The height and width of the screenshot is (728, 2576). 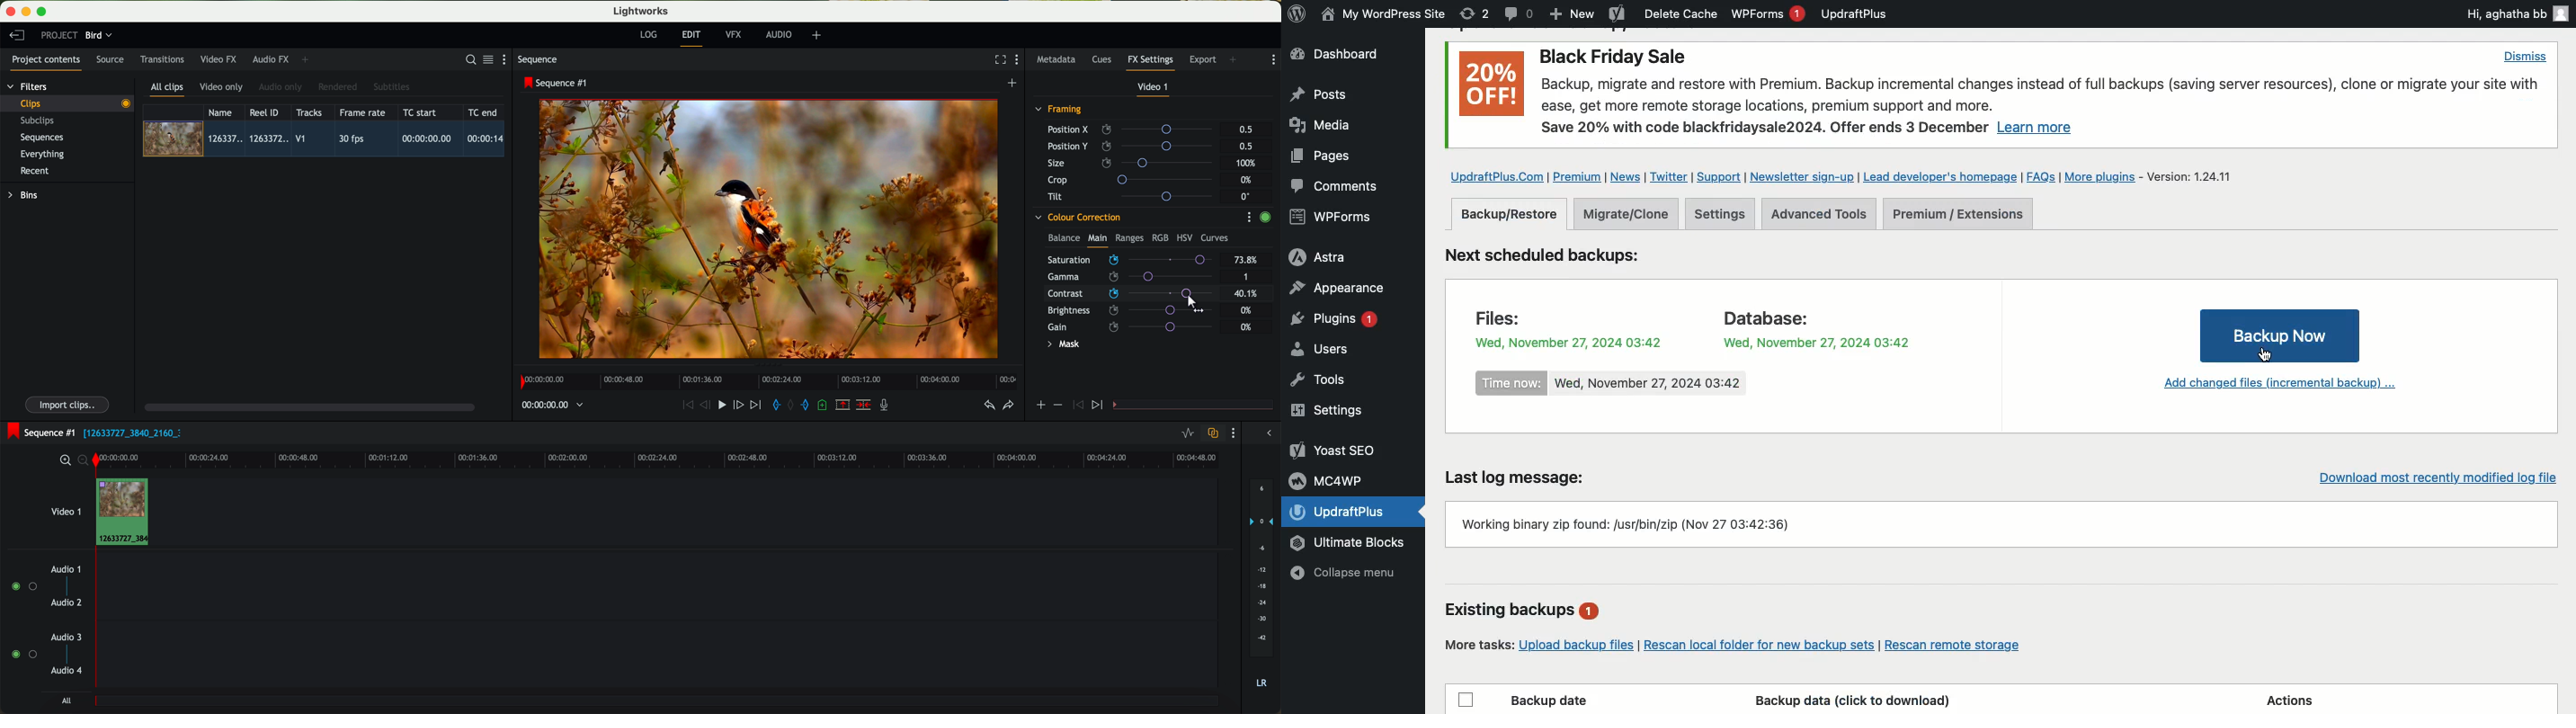 I want to click on WordPress Site, so click(x=1381, y=14).